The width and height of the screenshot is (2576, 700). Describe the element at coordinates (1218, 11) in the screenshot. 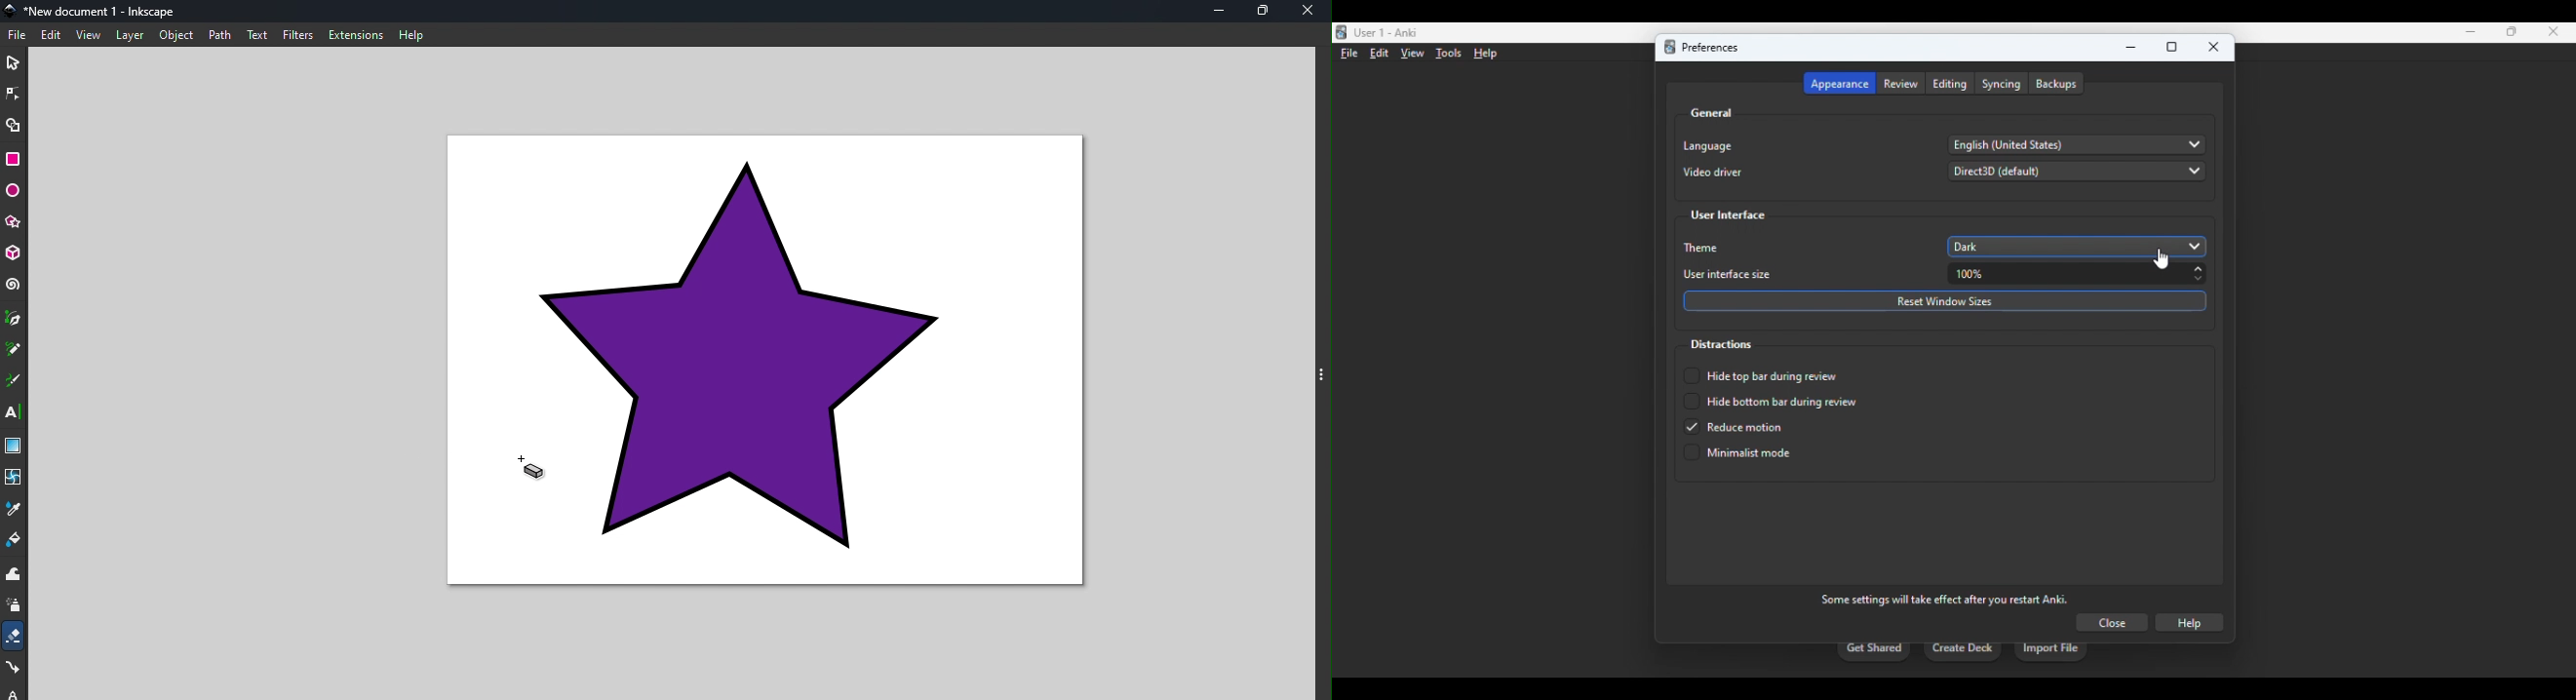

I see `minimize tool` at that location.